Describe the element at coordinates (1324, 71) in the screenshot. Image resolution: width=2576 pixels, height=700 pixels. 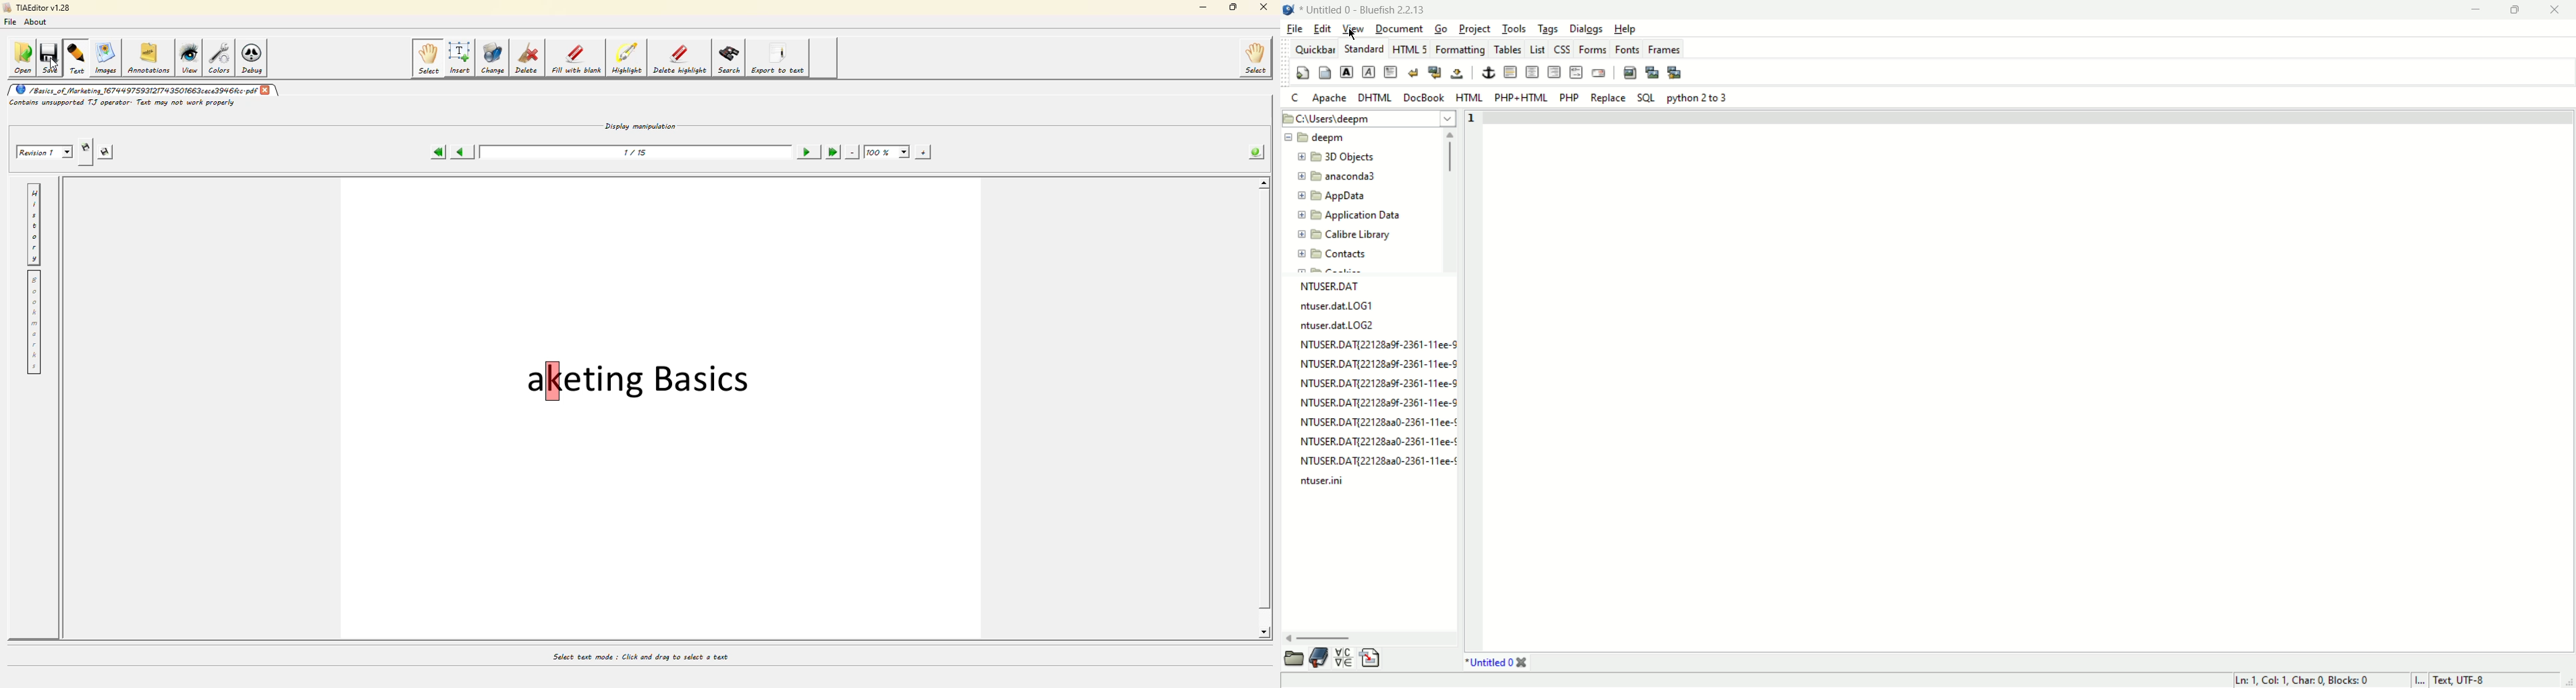
I see `body` at that location.